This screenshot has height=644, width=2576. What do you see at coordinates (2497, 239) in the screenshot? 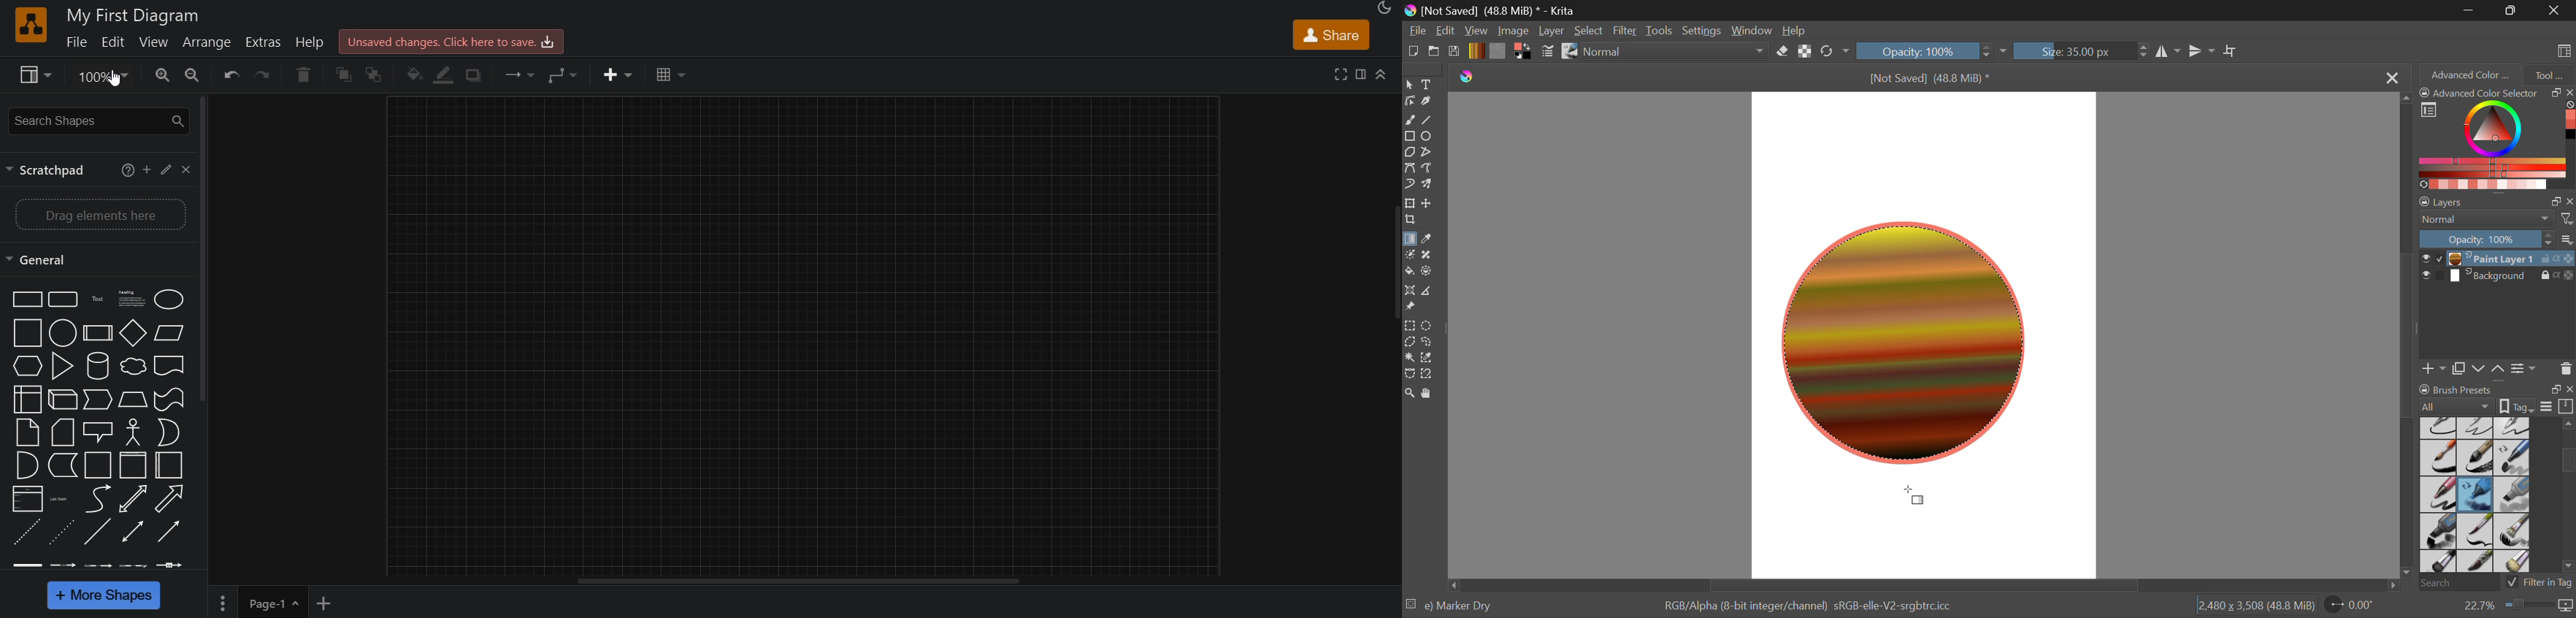
I see `Layer Opacity` at bounding box center [2497, 239].